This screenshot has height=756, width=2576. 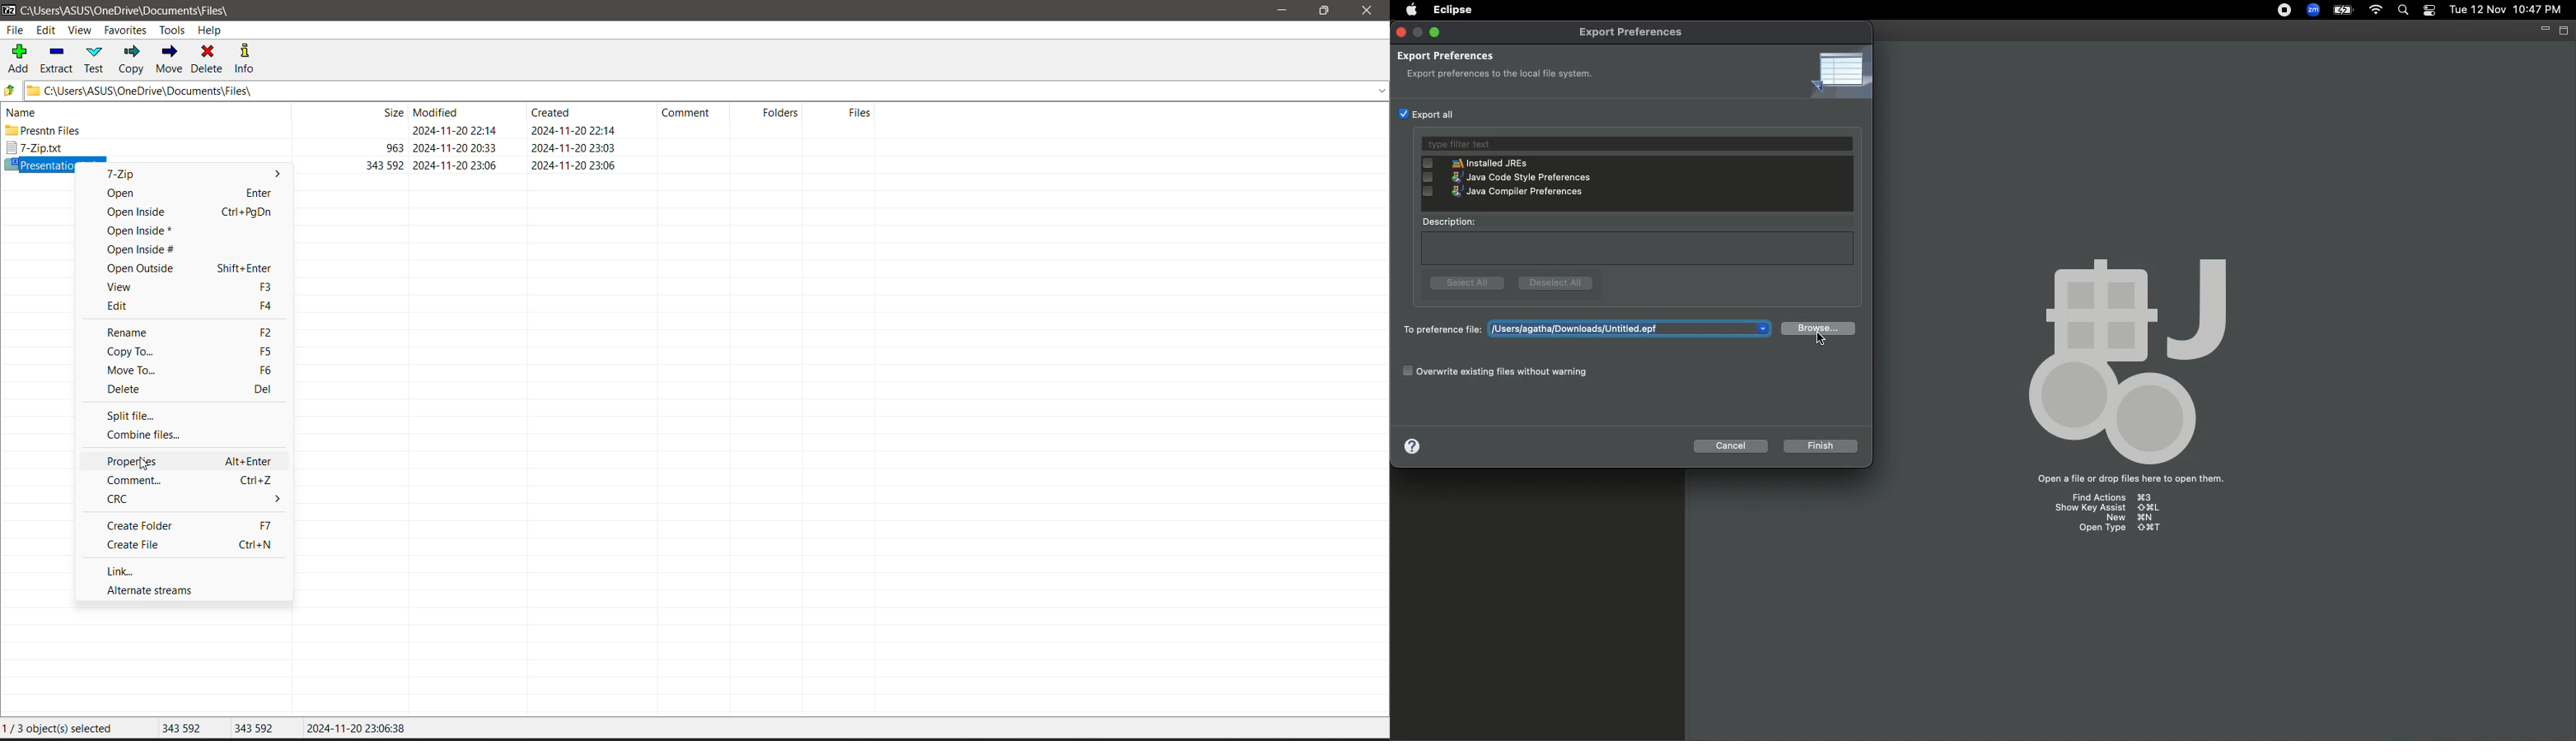 What do you see at coordinates (445, 111) in the screenshot?
I see `Current Folder View` at bounding box center [445, 111].